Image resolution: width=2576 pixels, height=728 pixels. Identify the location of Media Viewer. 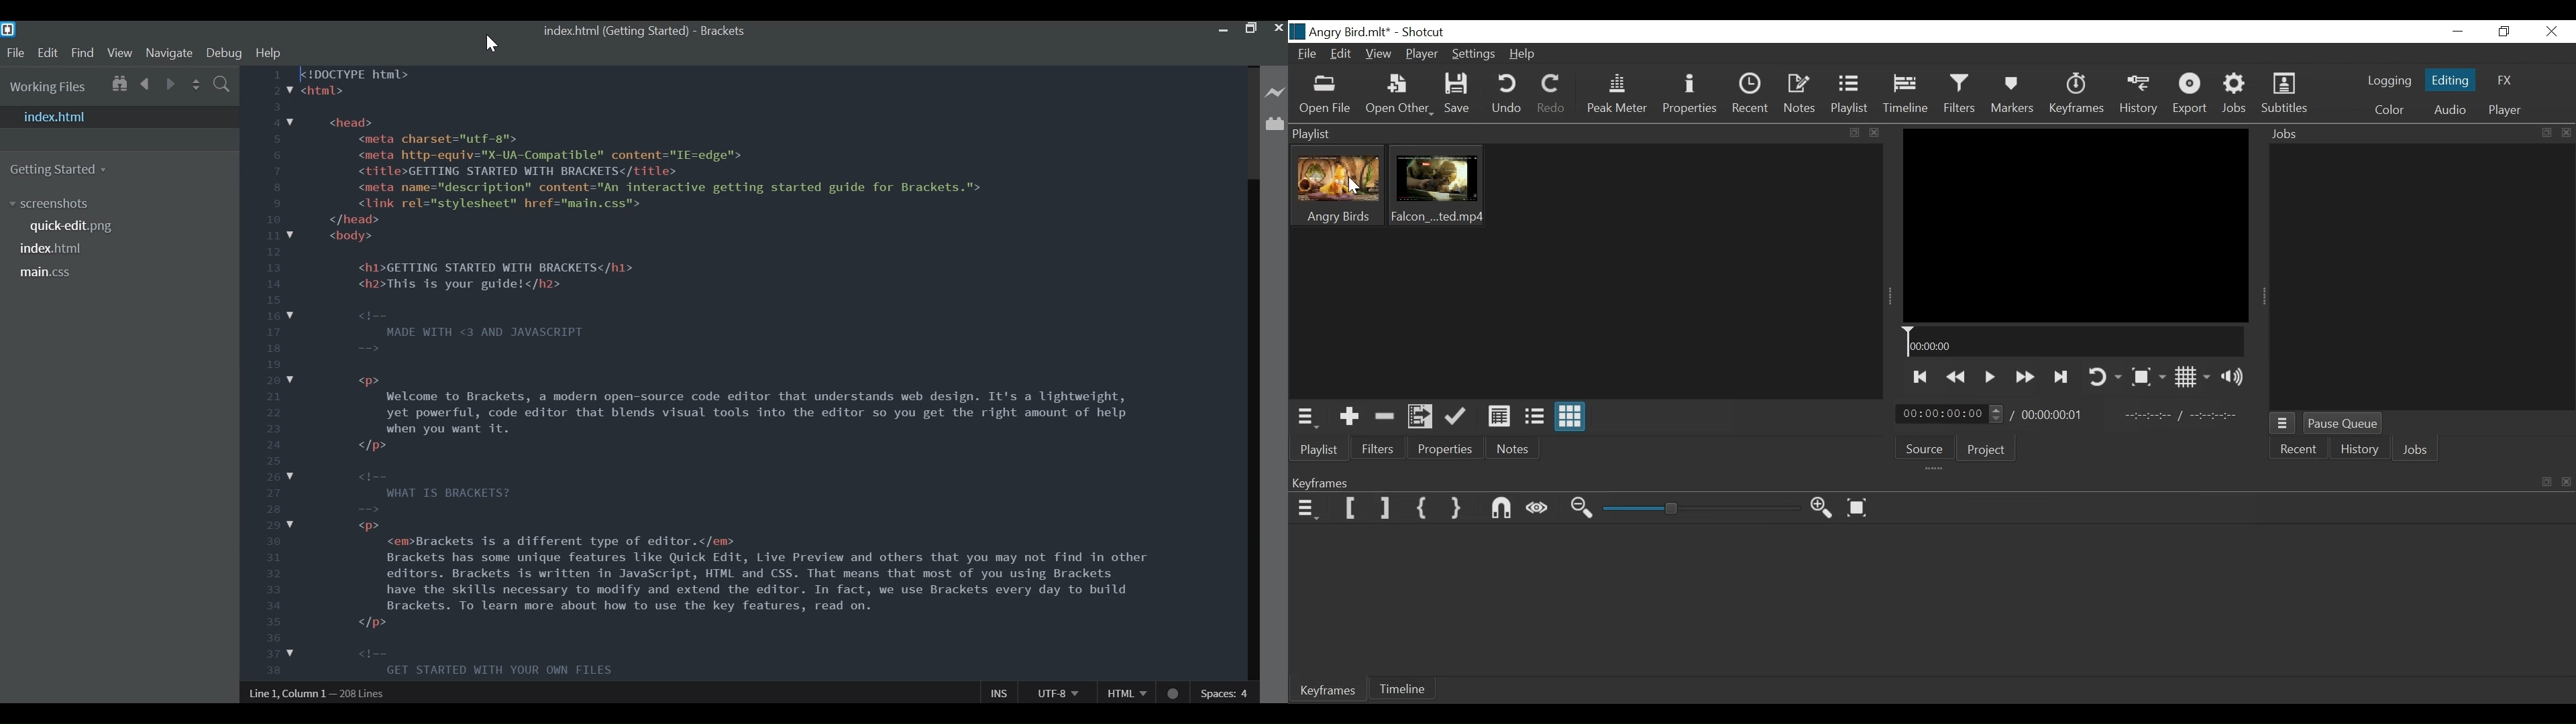
(2076, 225).